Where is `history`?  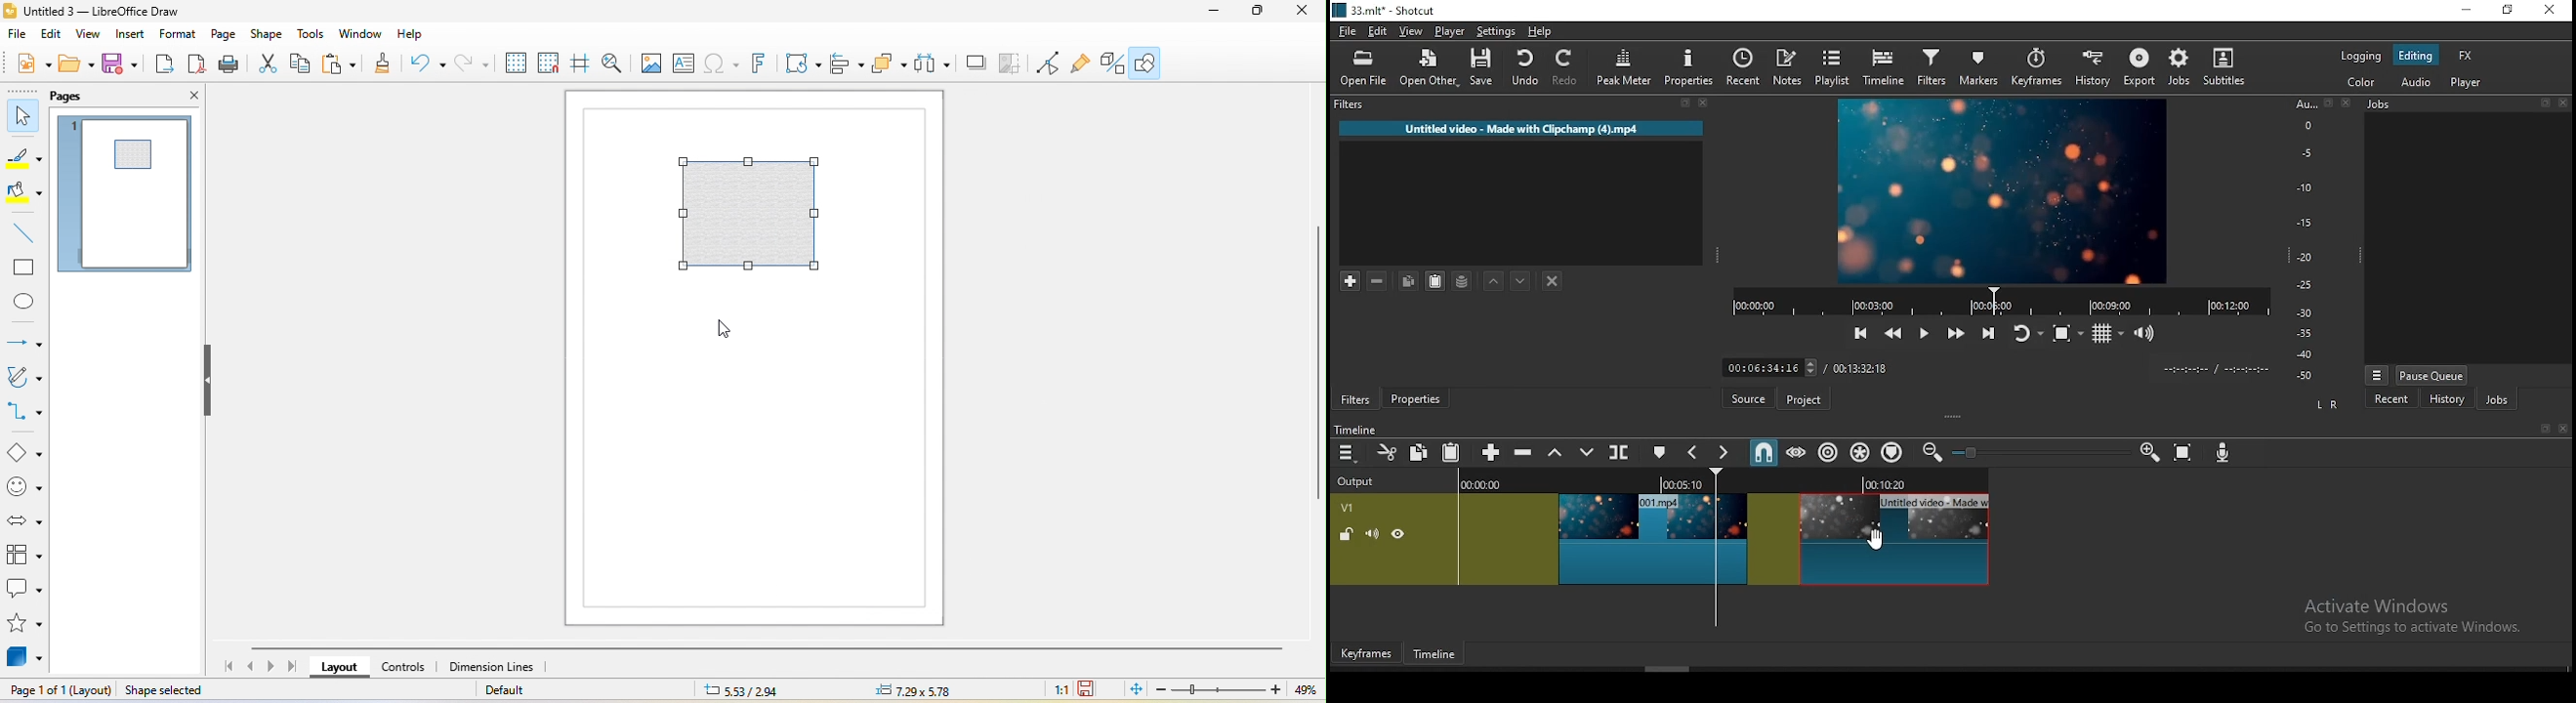 history is located at coordinates (2090, 69).